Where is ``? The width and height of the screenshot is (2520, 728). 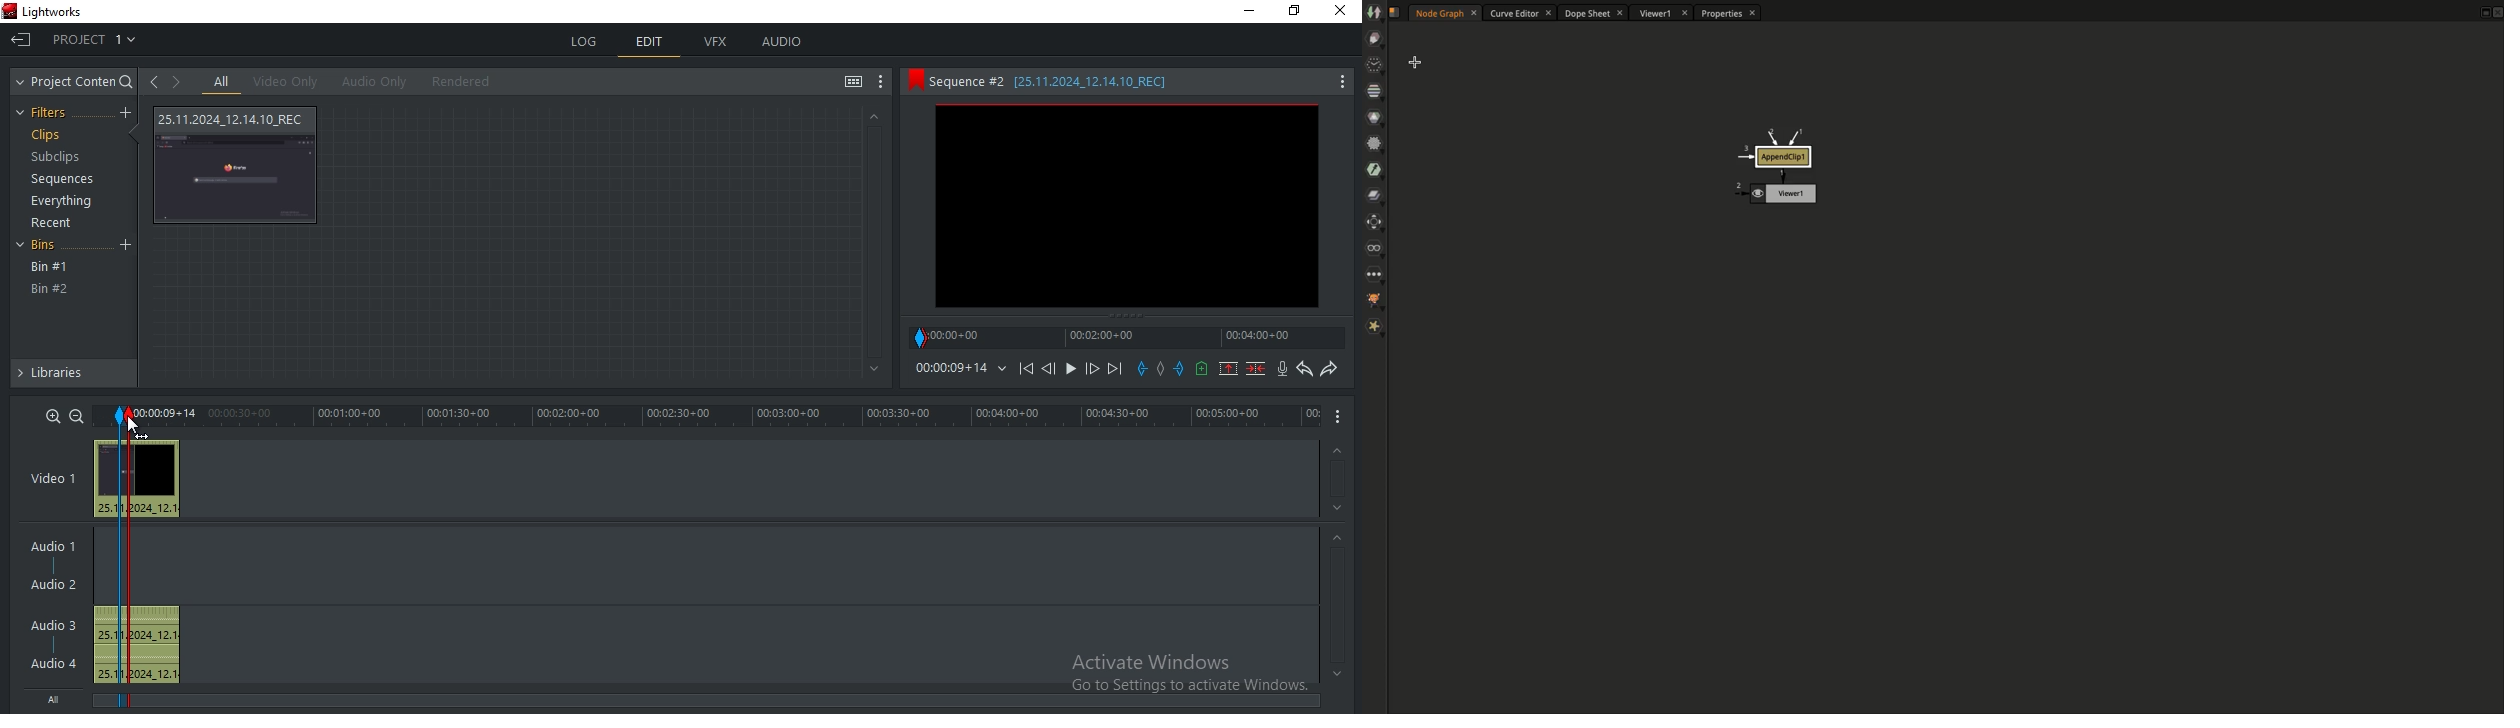
 is located at coordinates (855, 80).